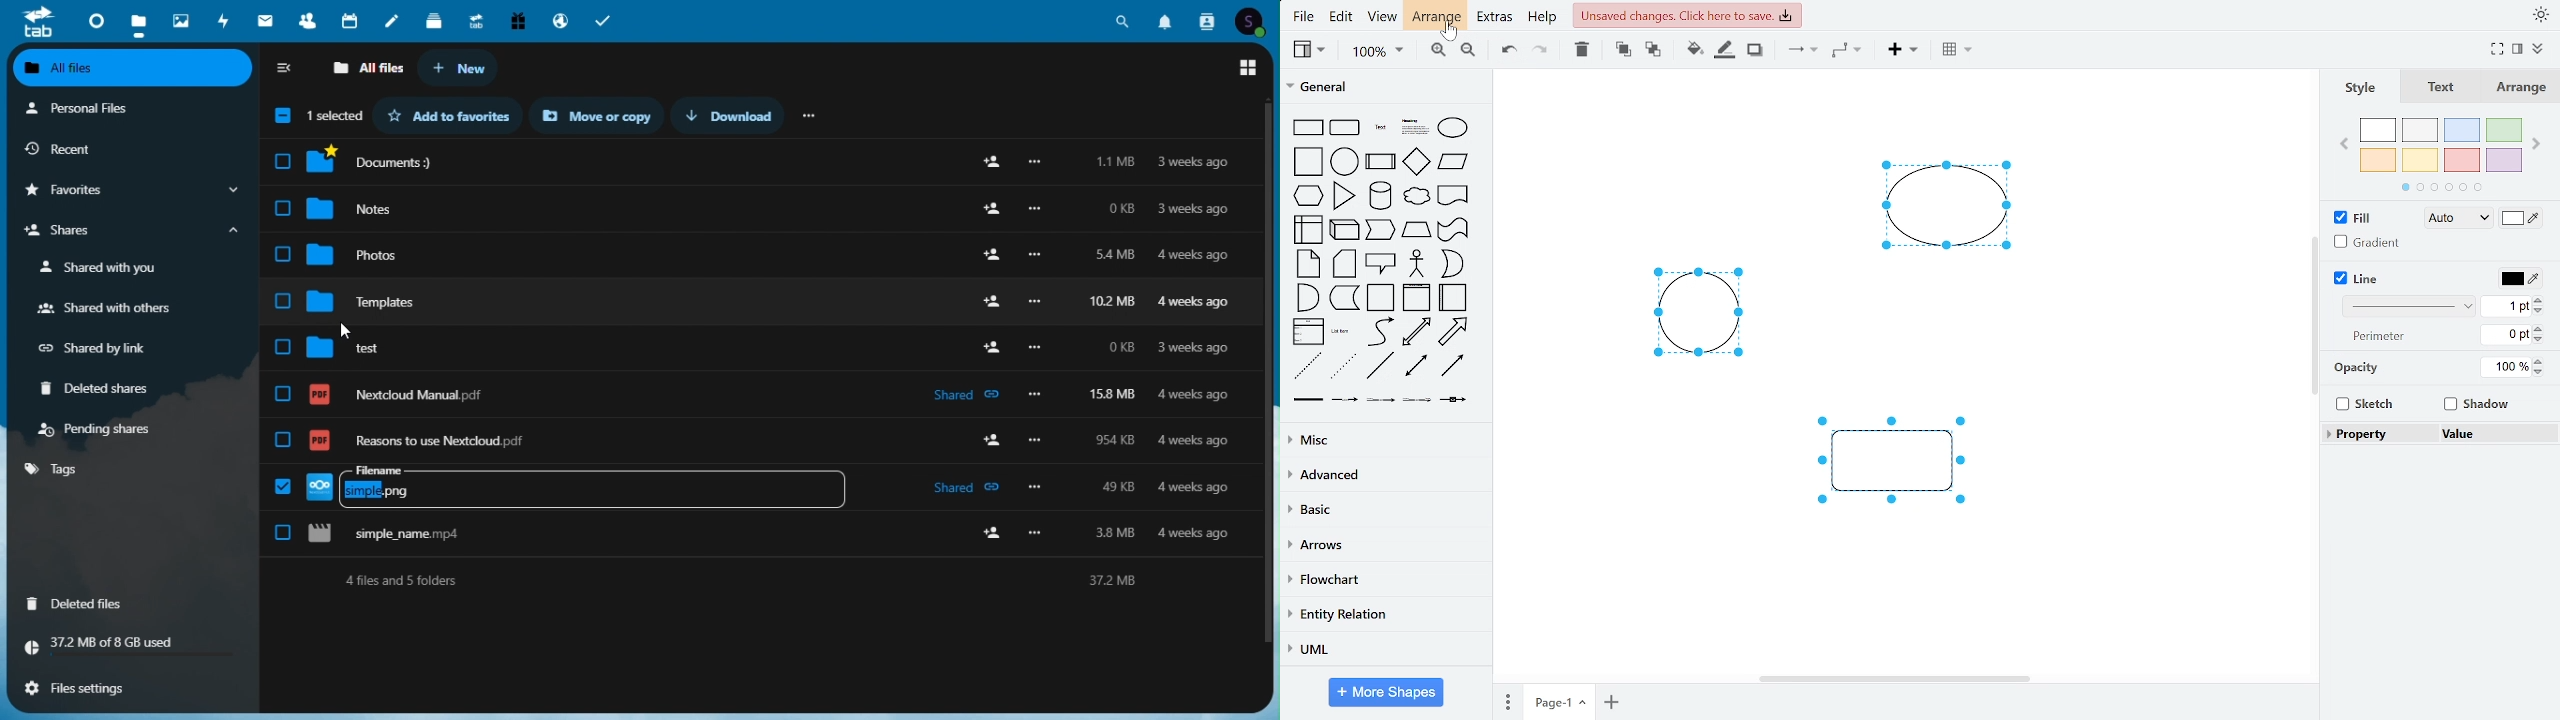  I want to click on step, so click(1344, 299).